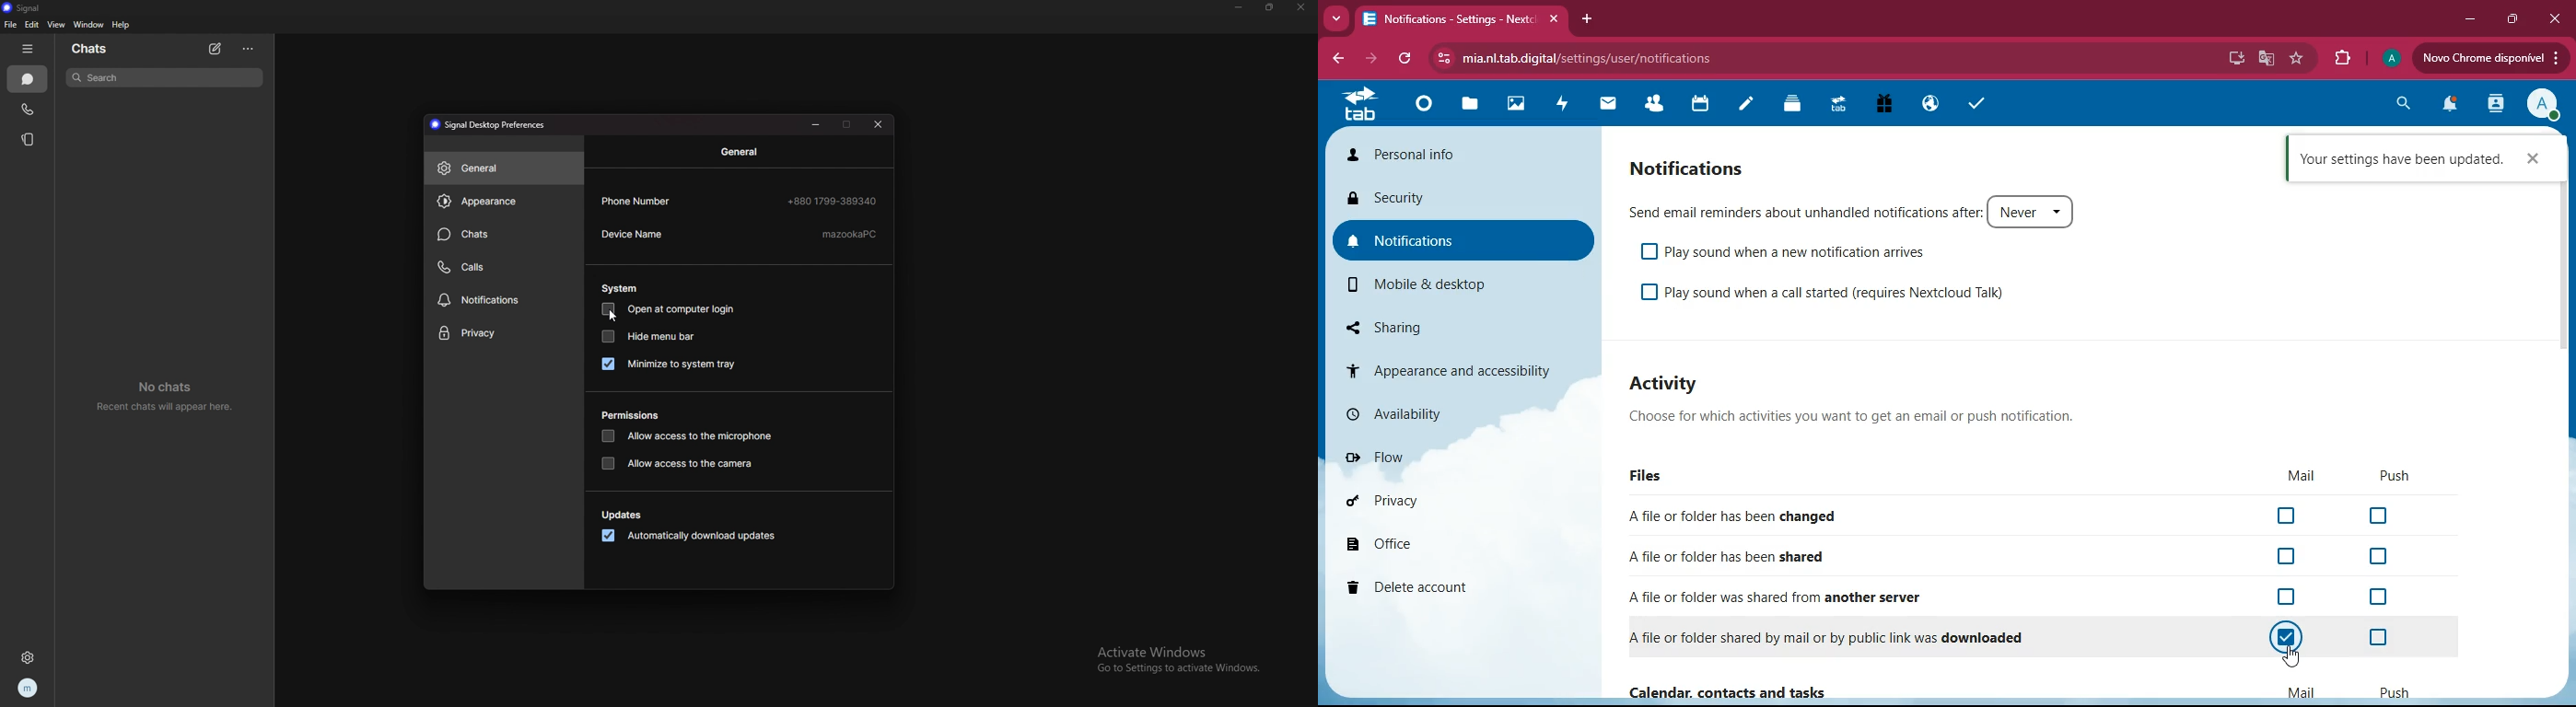 The width and height of the screenshot is (2576, 728). Describe the element at coordinates (2495, 103) in the screenshot. I see `activity` at that location.